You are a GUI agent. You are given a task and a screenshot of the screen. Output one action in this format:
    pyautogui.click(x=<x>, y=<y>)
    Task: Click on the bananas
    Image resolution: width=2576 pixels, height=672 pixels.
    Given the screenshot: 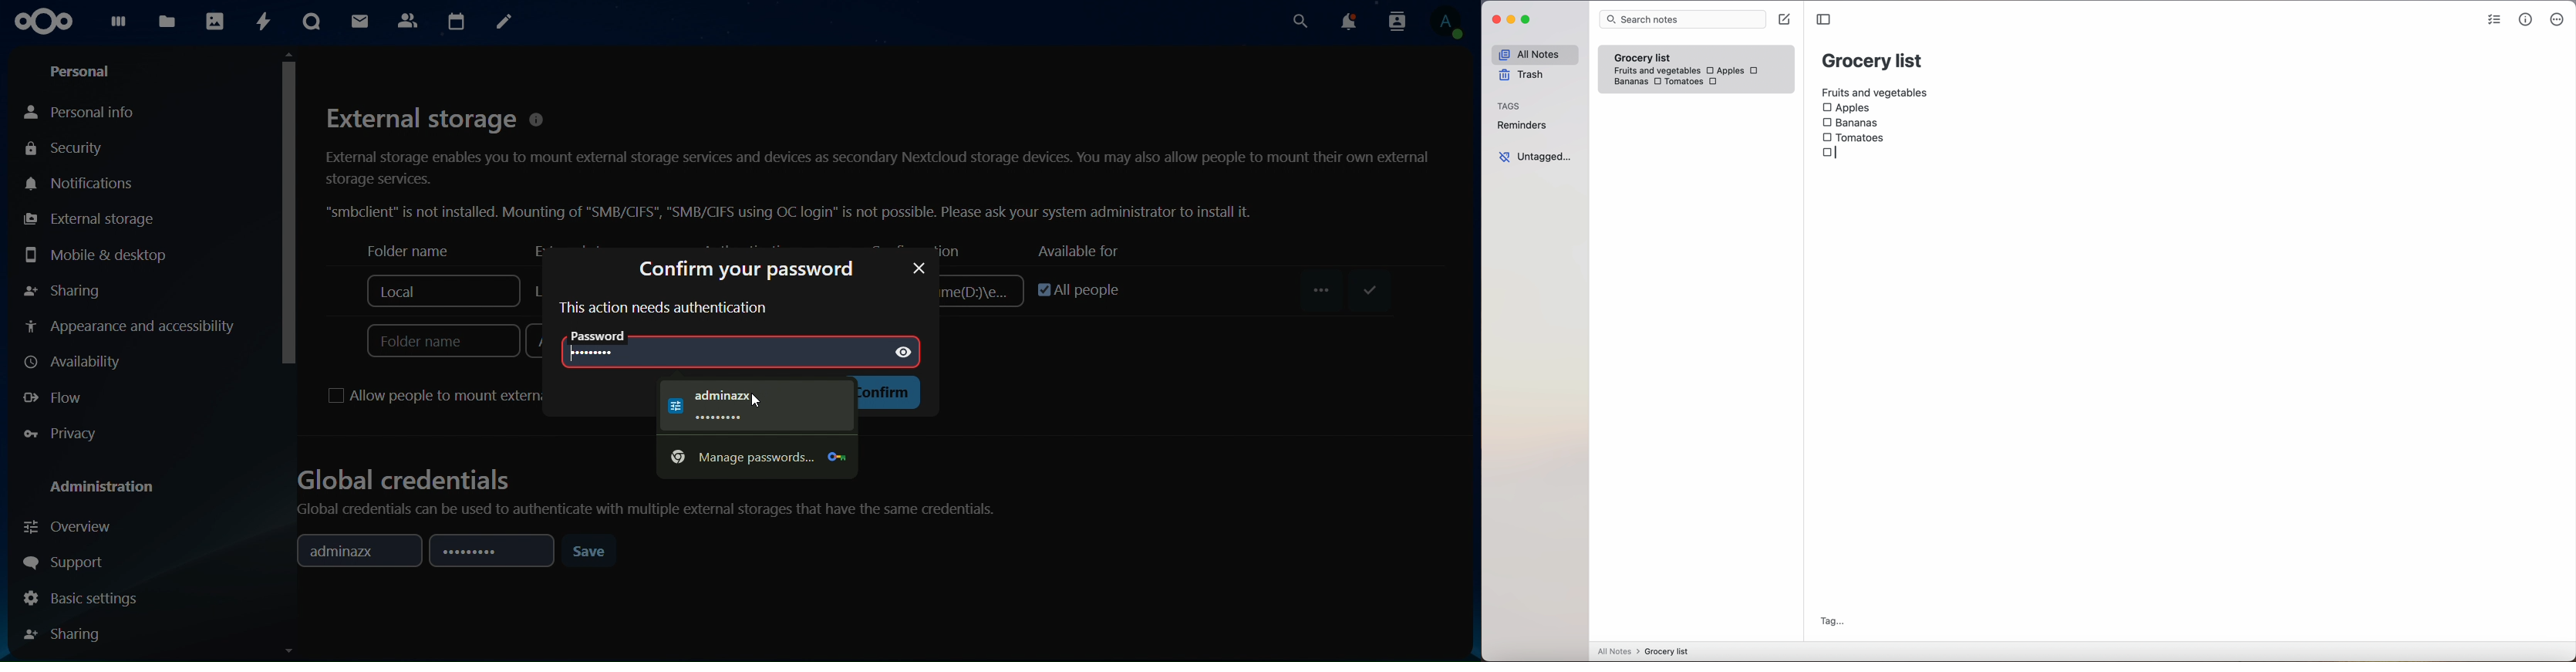 What is the action you would take?
    pyautogui.click(x=1629, y=81)
    